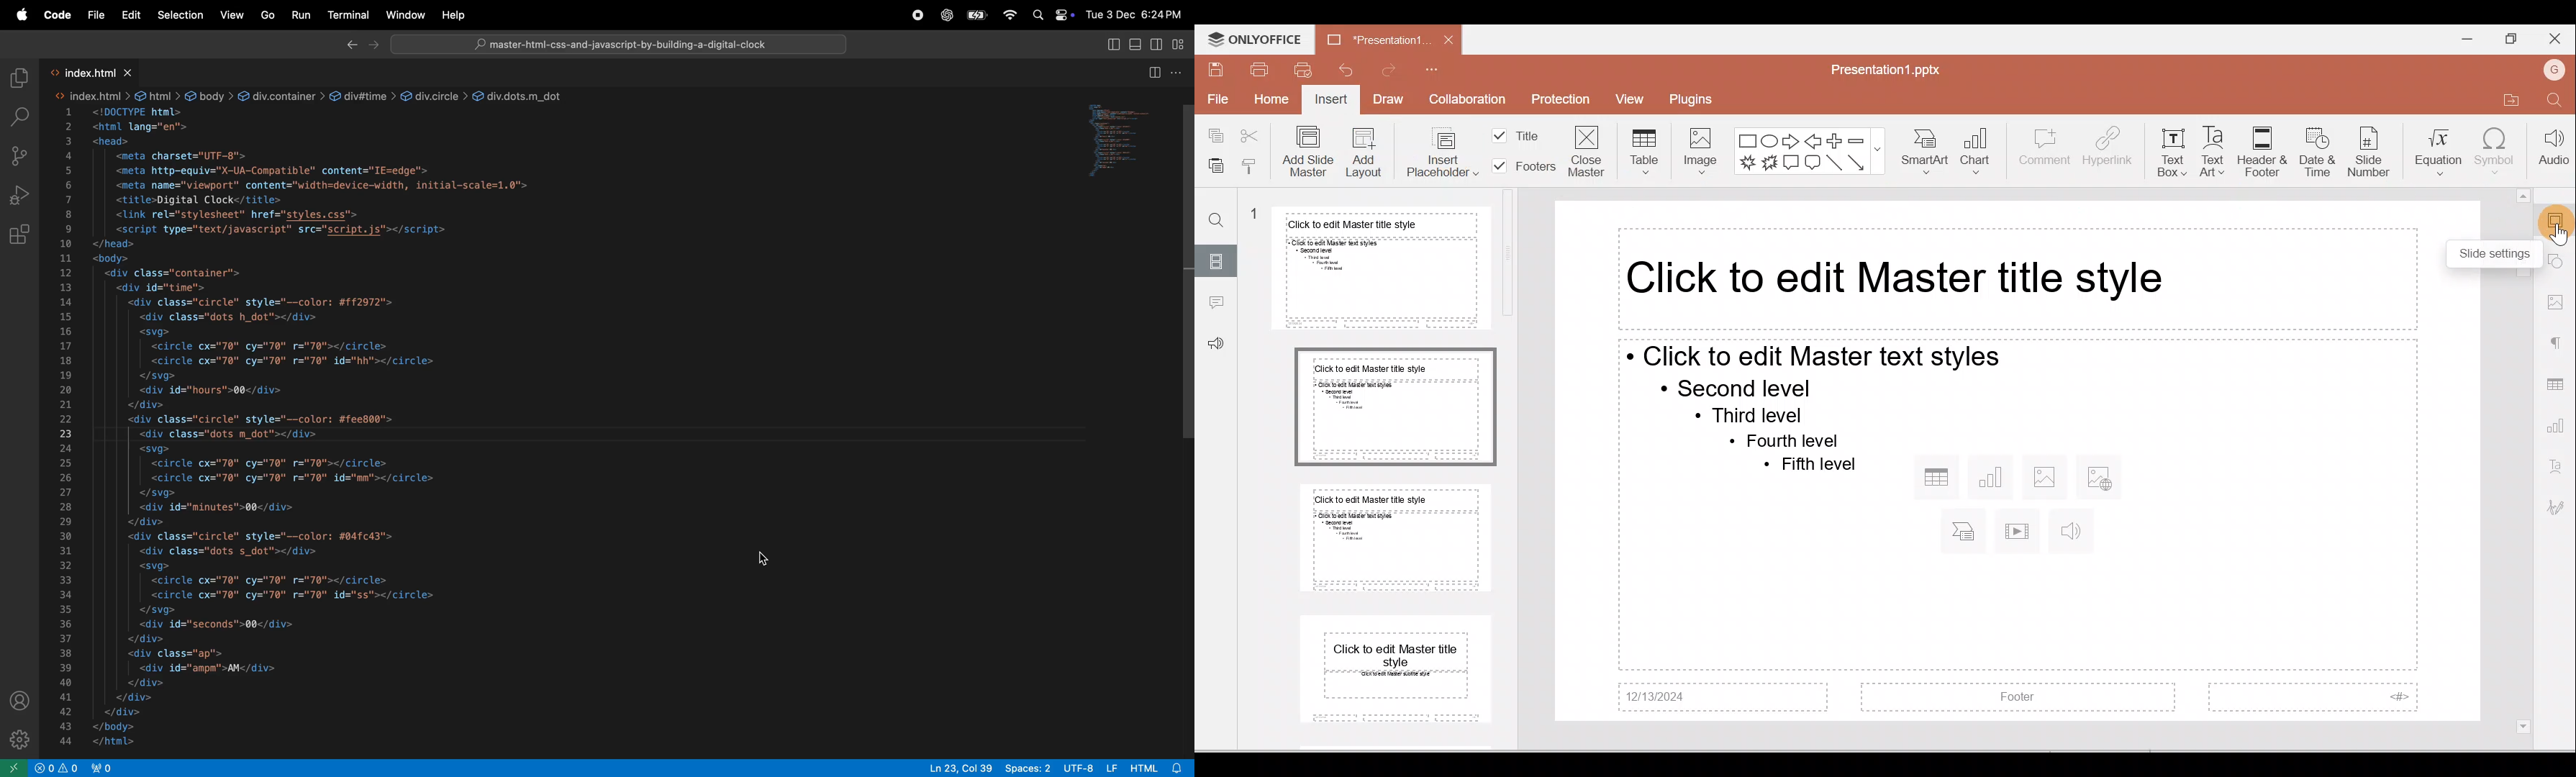  Describe the element at coordinates (1746, 140) in the screenshot. I see `Rectangle` at that location.